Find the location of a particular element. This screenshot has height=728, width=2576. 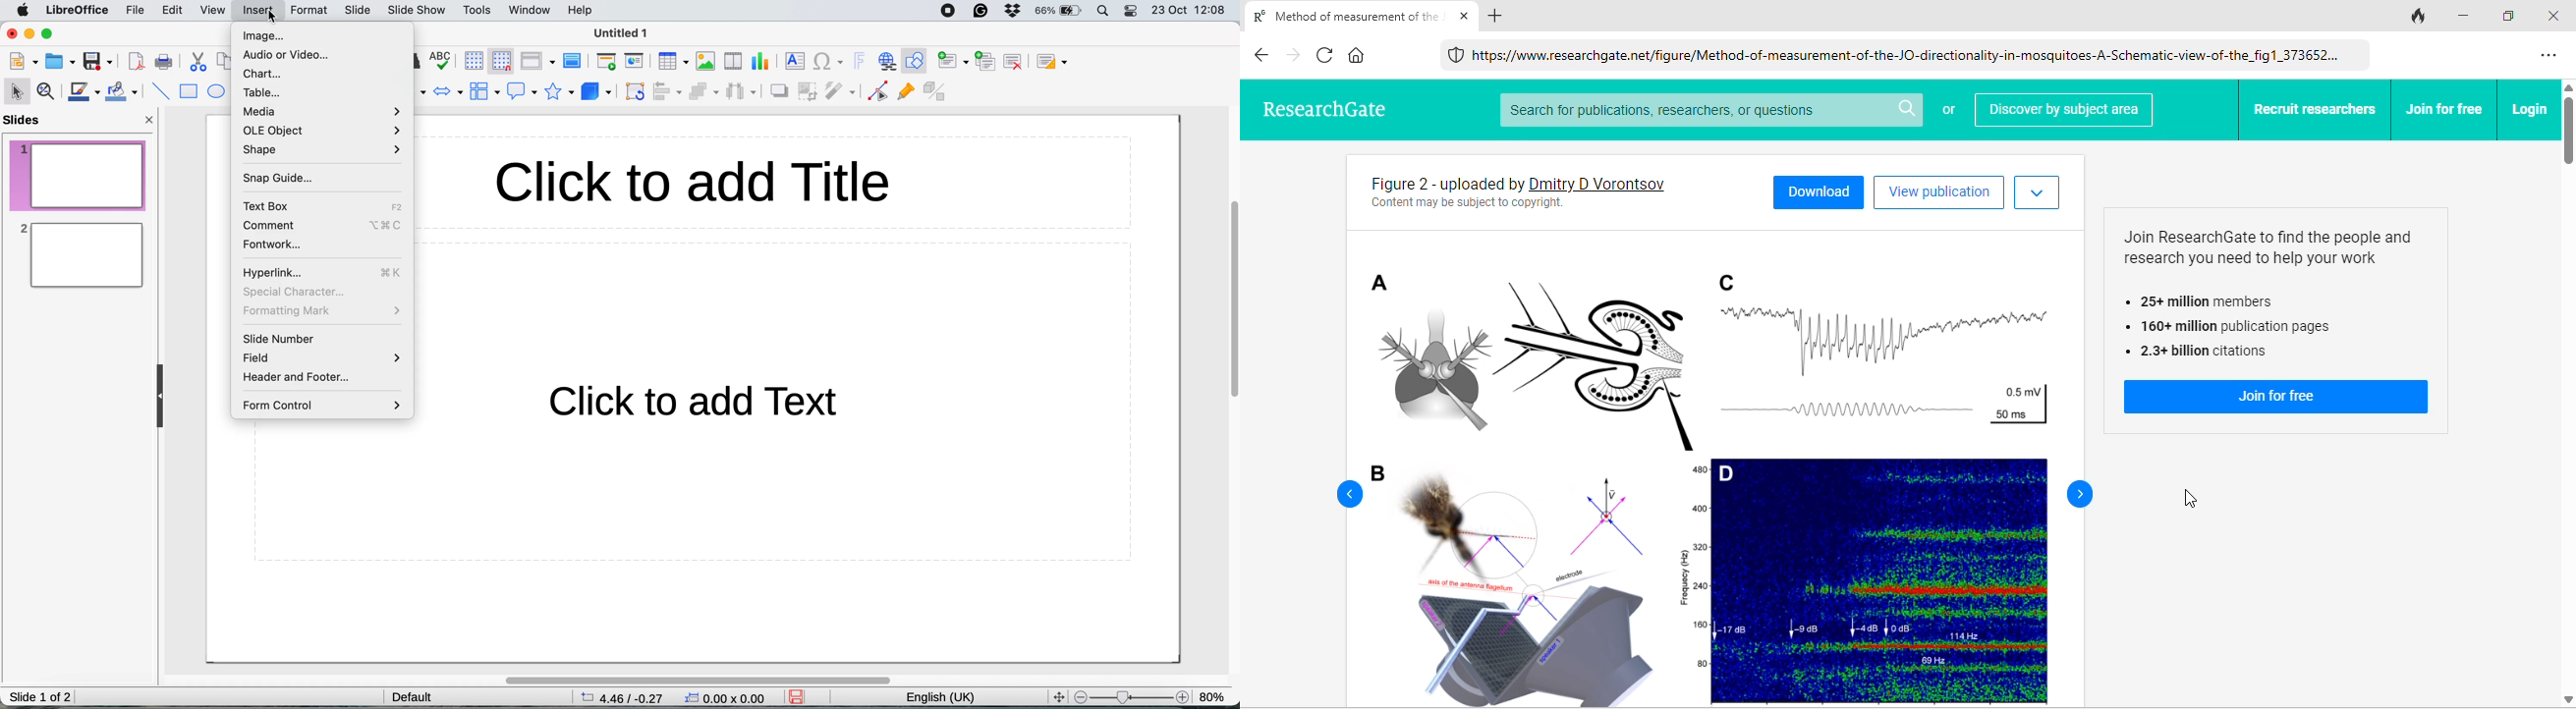

select three objects to distribute is located at coordinates (741, 93).